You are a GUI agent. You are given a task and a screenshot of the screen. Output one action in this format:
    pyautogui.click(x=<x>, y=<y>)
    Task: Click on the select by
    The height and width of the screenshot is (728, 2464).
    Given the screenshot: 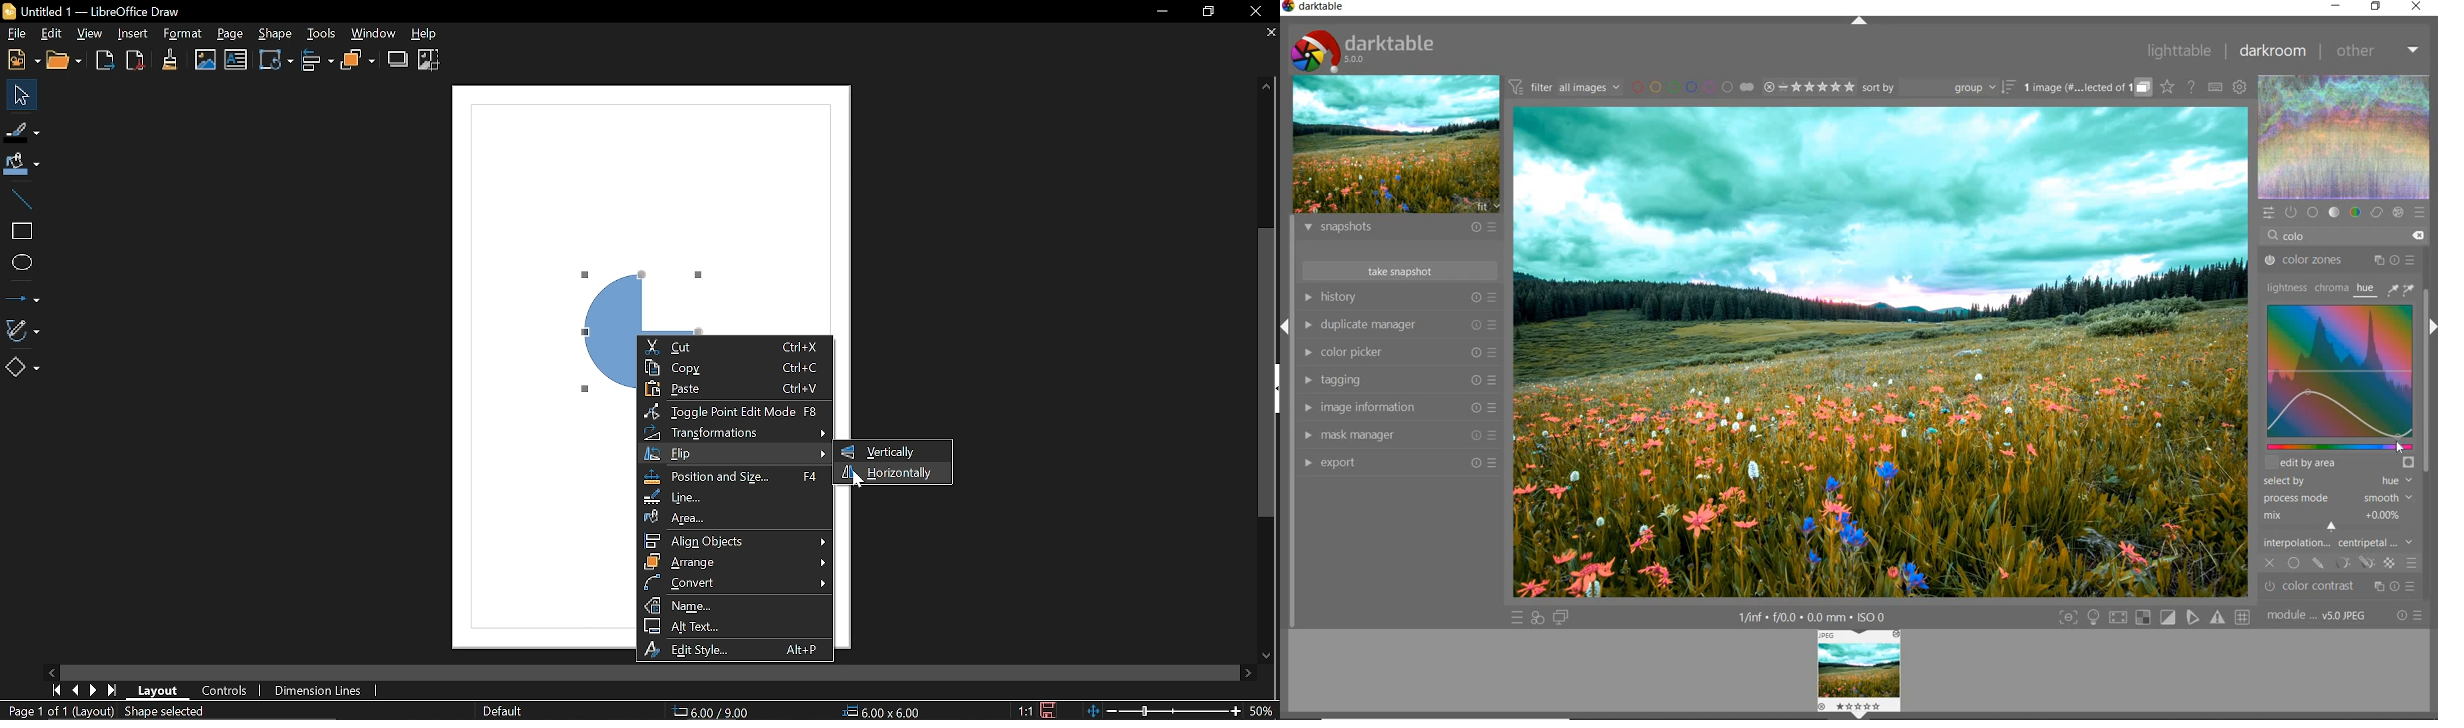 What is the action you would take?
    pyautogui.click(x=2337, y=481)
    